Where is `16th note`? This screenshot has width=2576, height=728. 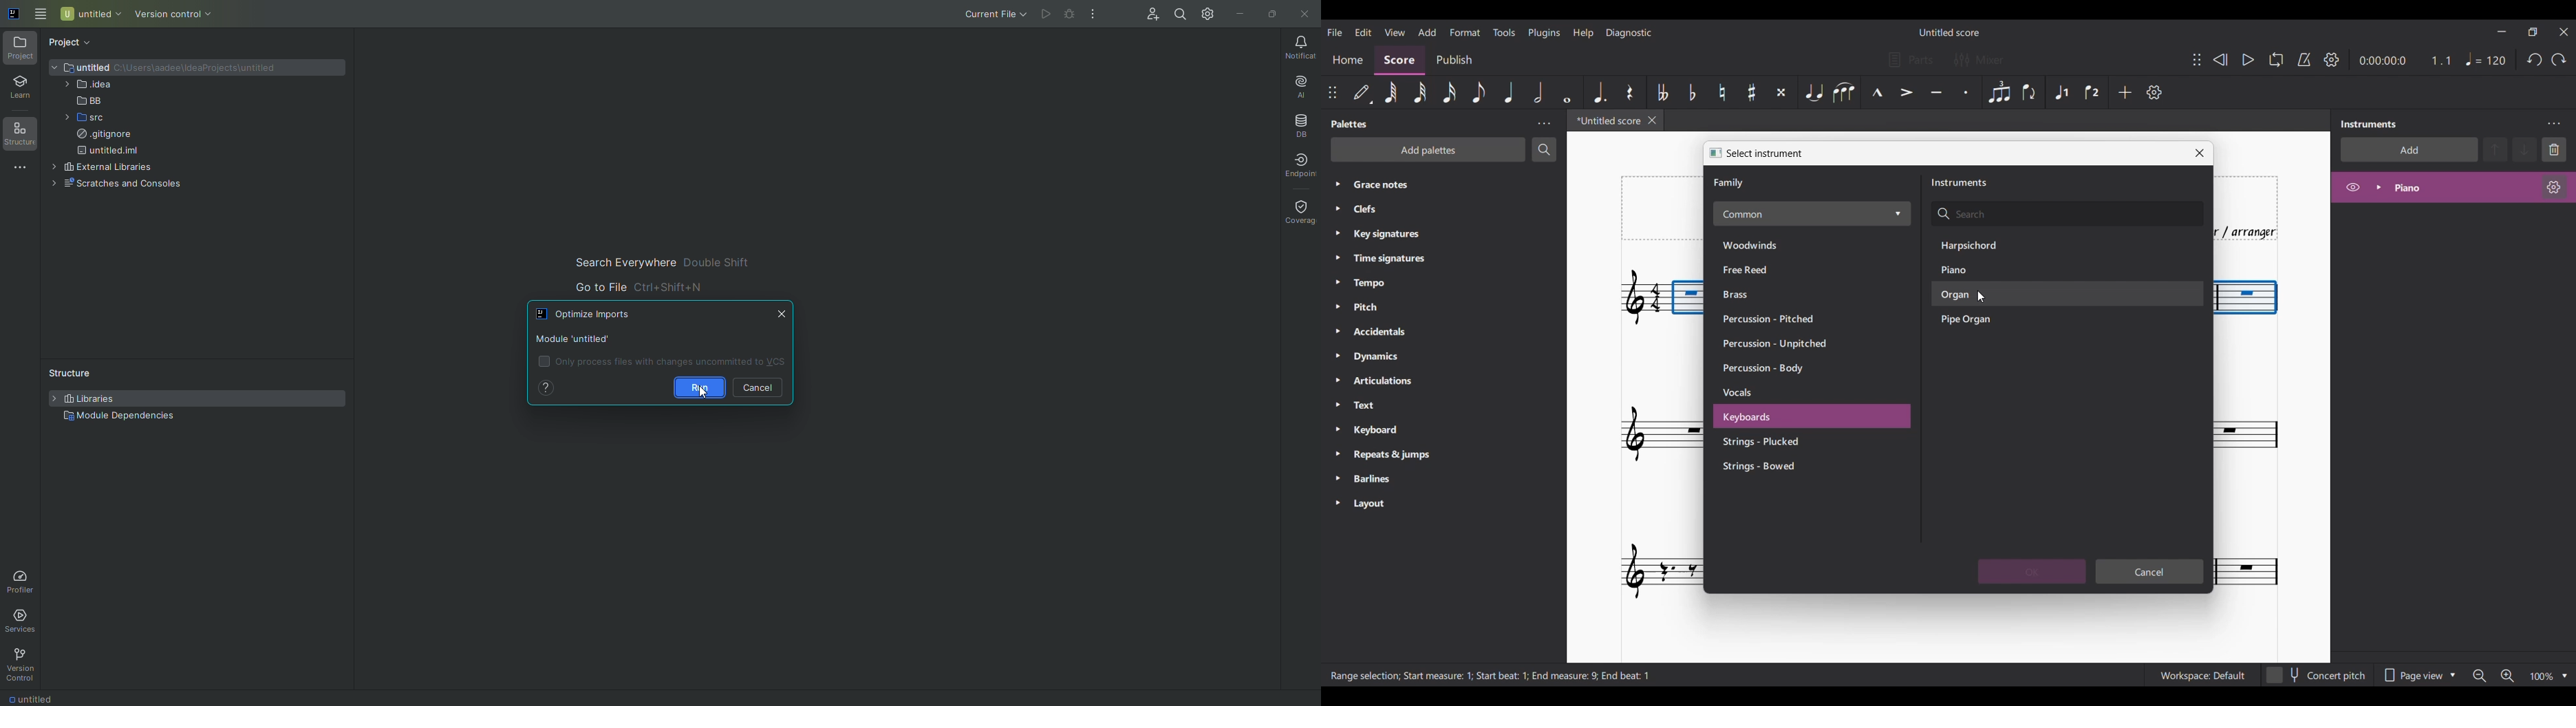 16th note is located at coordinates (1449, 92).